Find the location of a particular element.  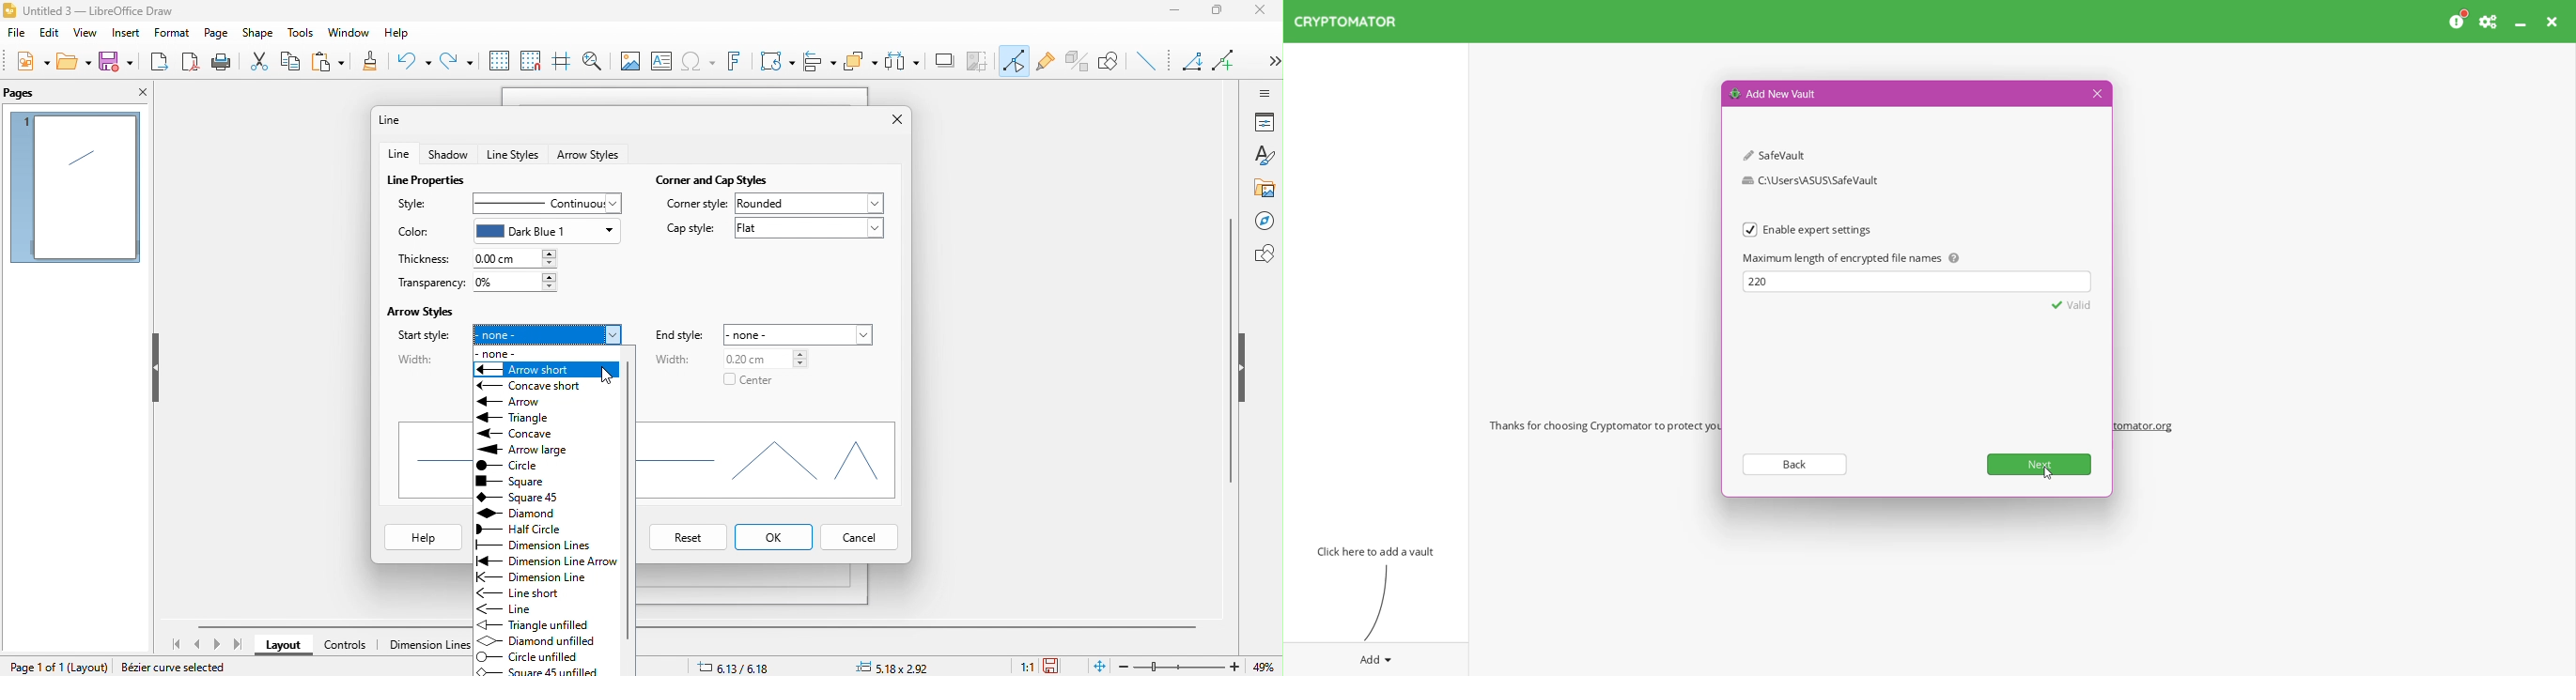

cap style is located at coordinates (688, 229).